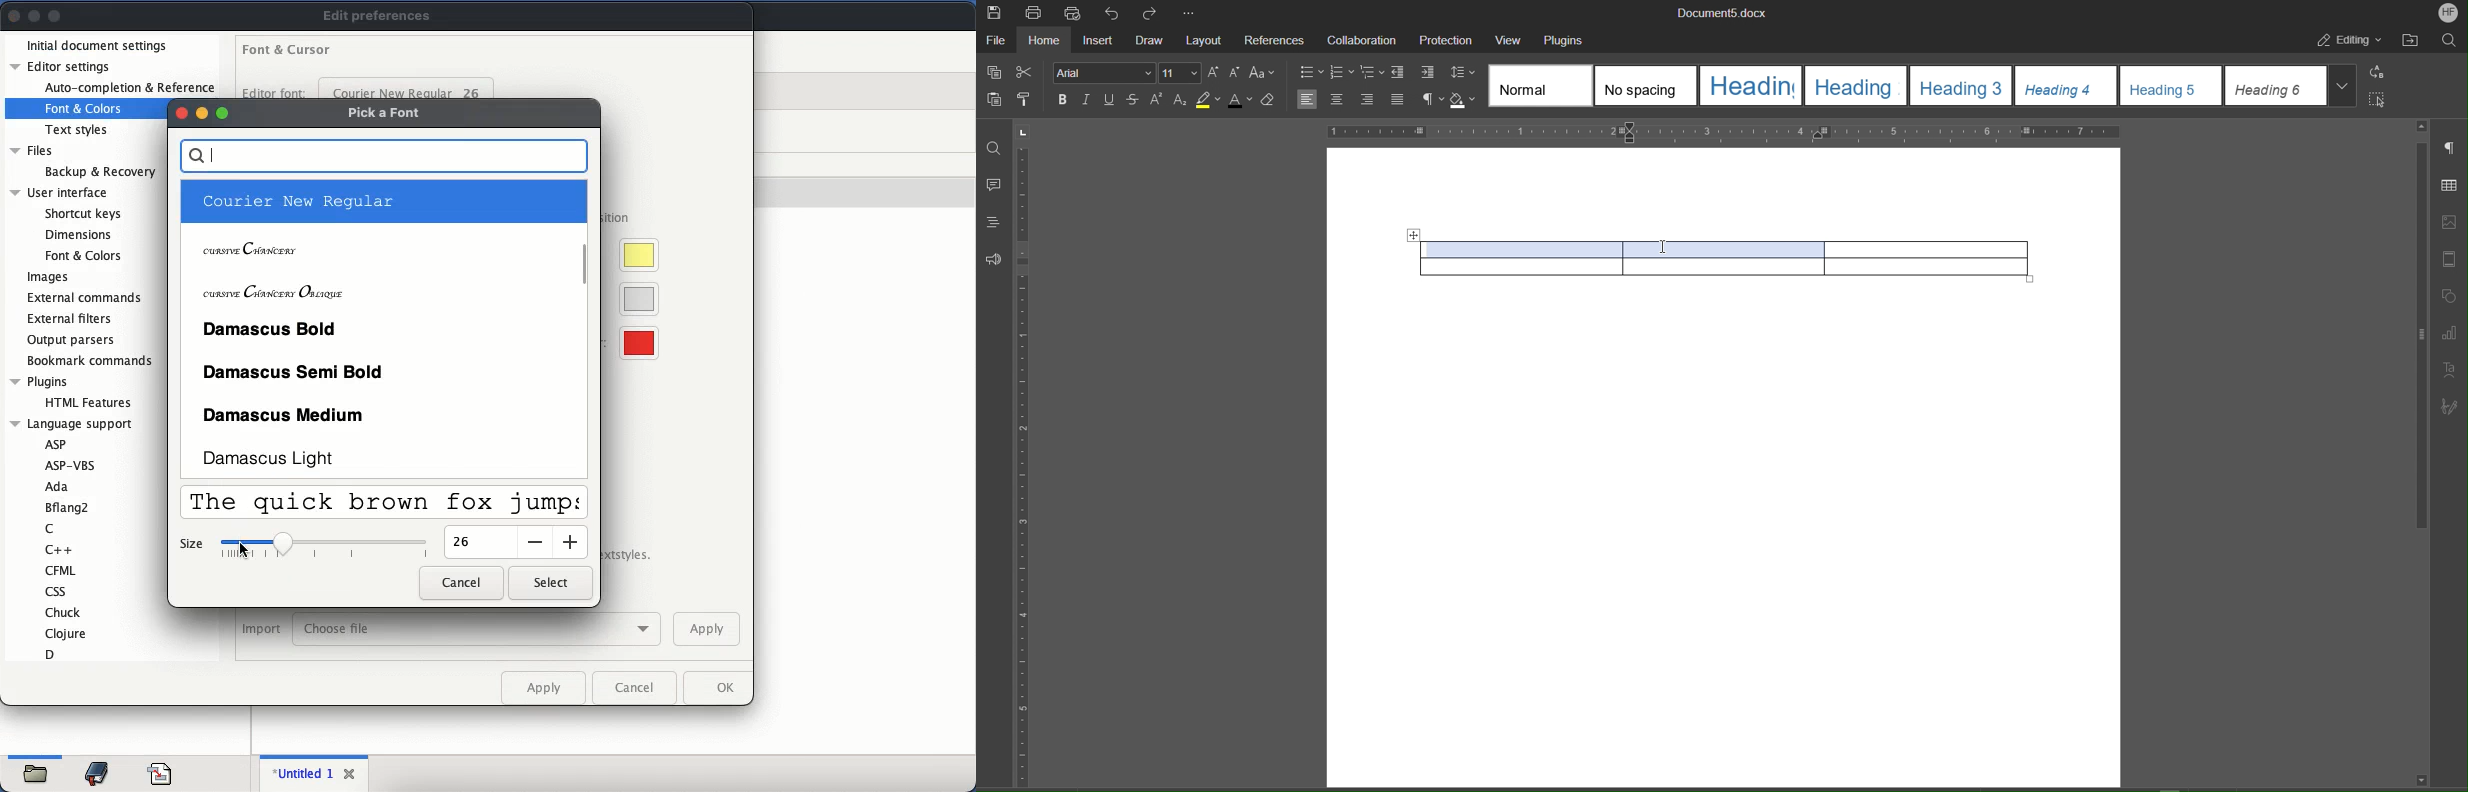  Describe the element at coordinates (1858, 86) in the screenshot. I see `heading 2` at that location.